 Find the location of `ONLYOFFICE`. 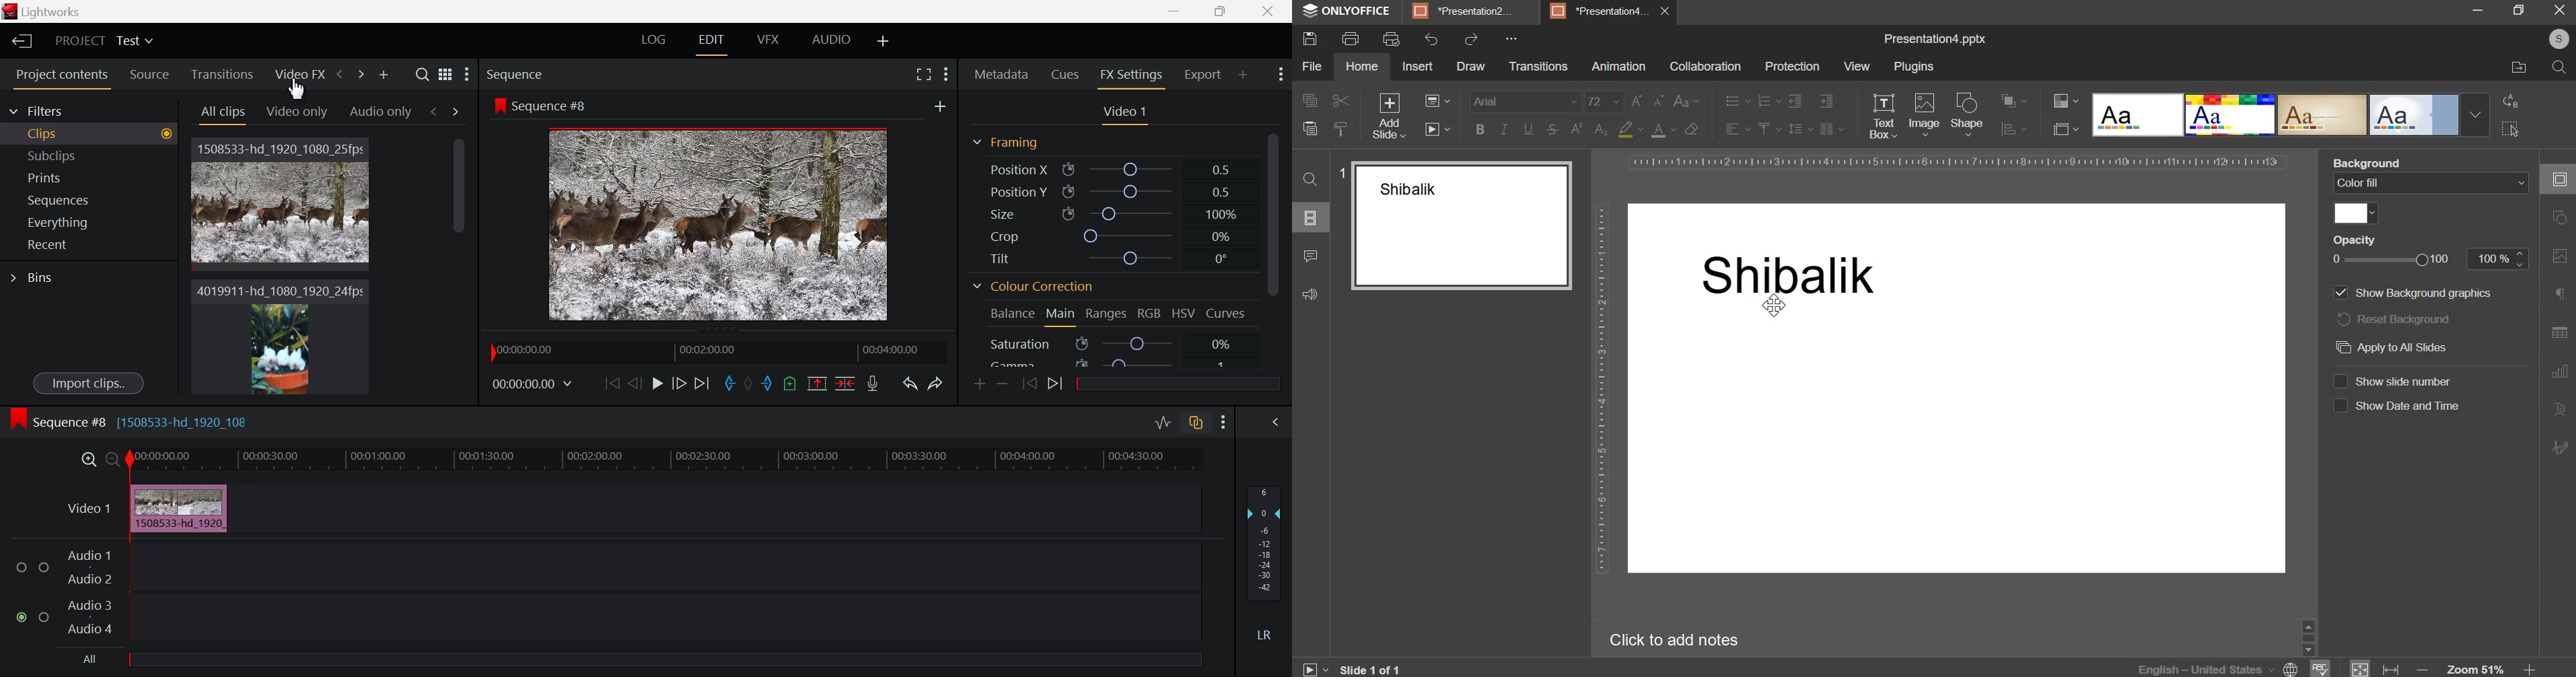

ONLYOFFICE is located at coordinates (1361, 11).